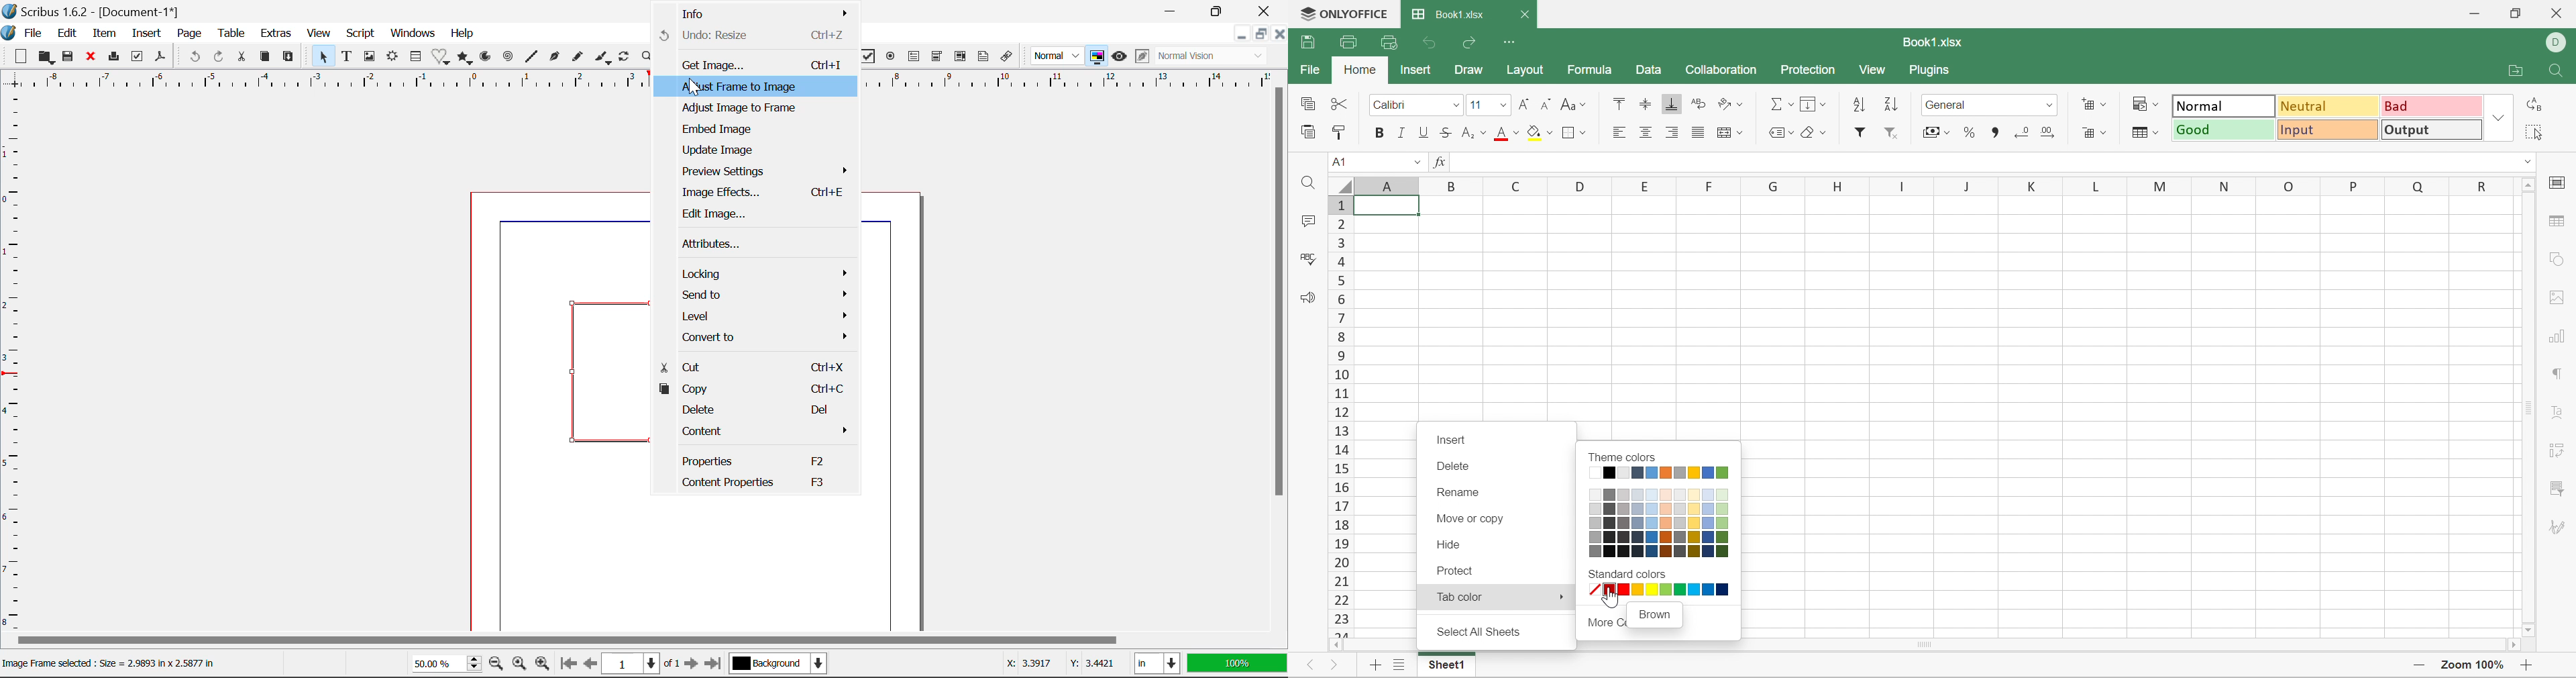 This screenshot has width=2576, height=700. Describe the element at coordinates (1616, 103) in the screenshot. I see `Align Top` at that location.